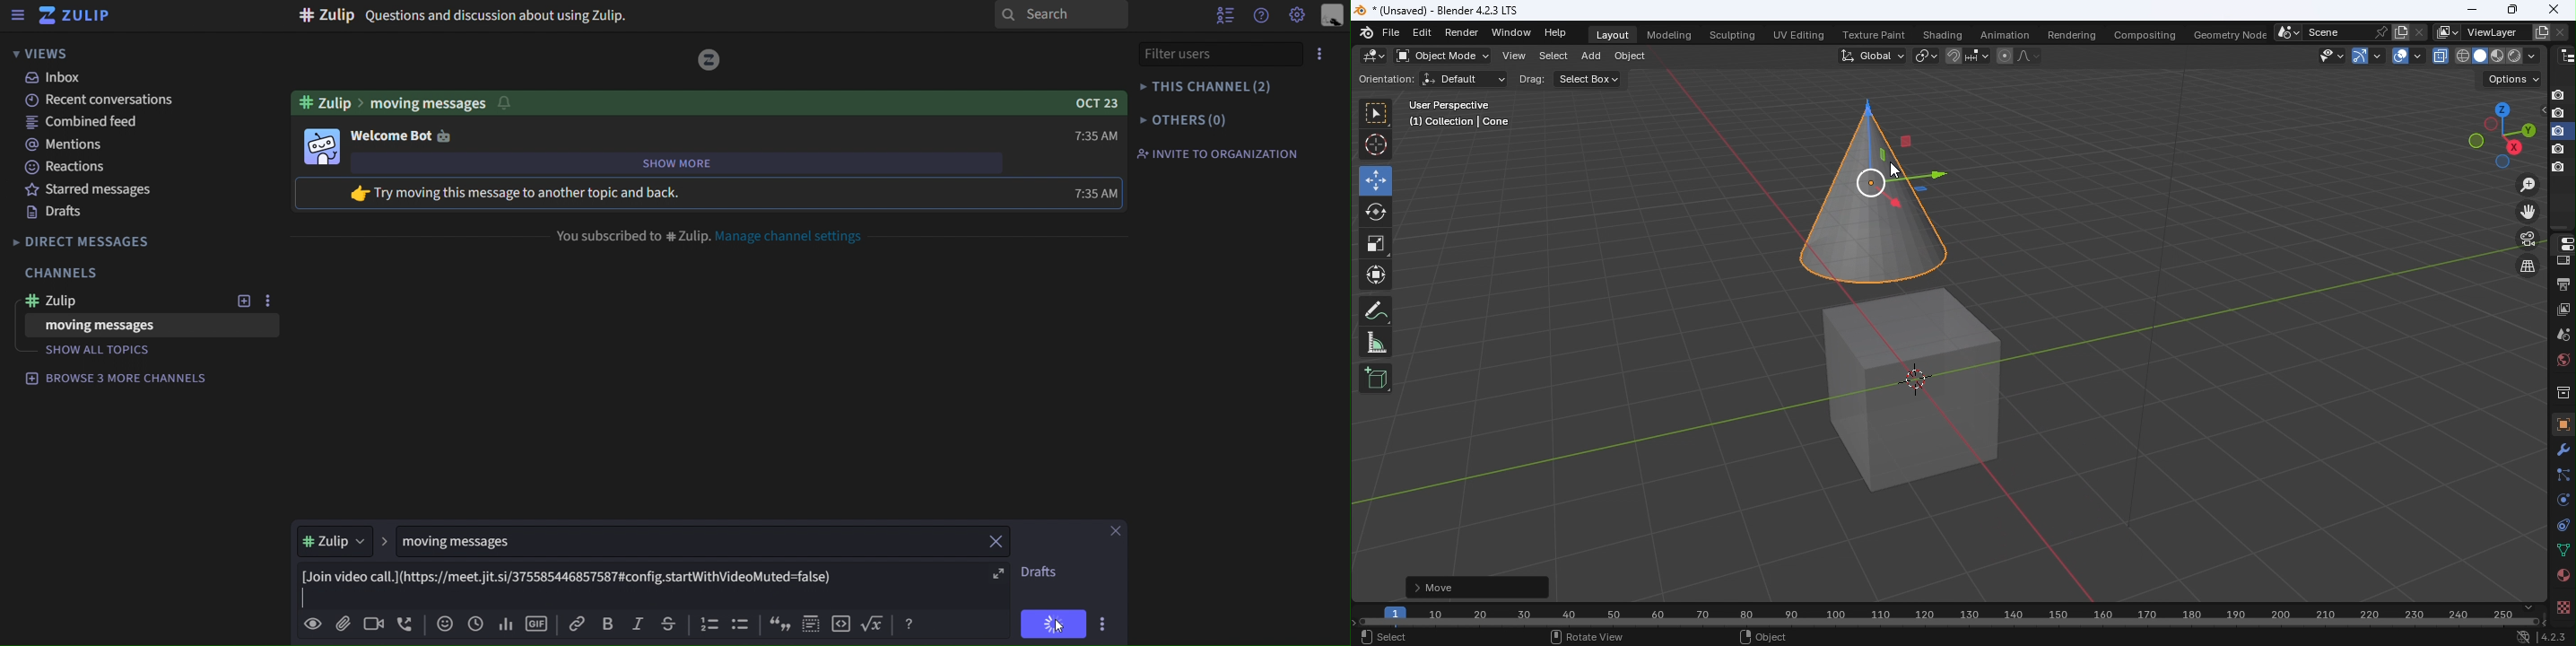 The image size is (2576, 672). I want to click on icon, so click(781, 624).